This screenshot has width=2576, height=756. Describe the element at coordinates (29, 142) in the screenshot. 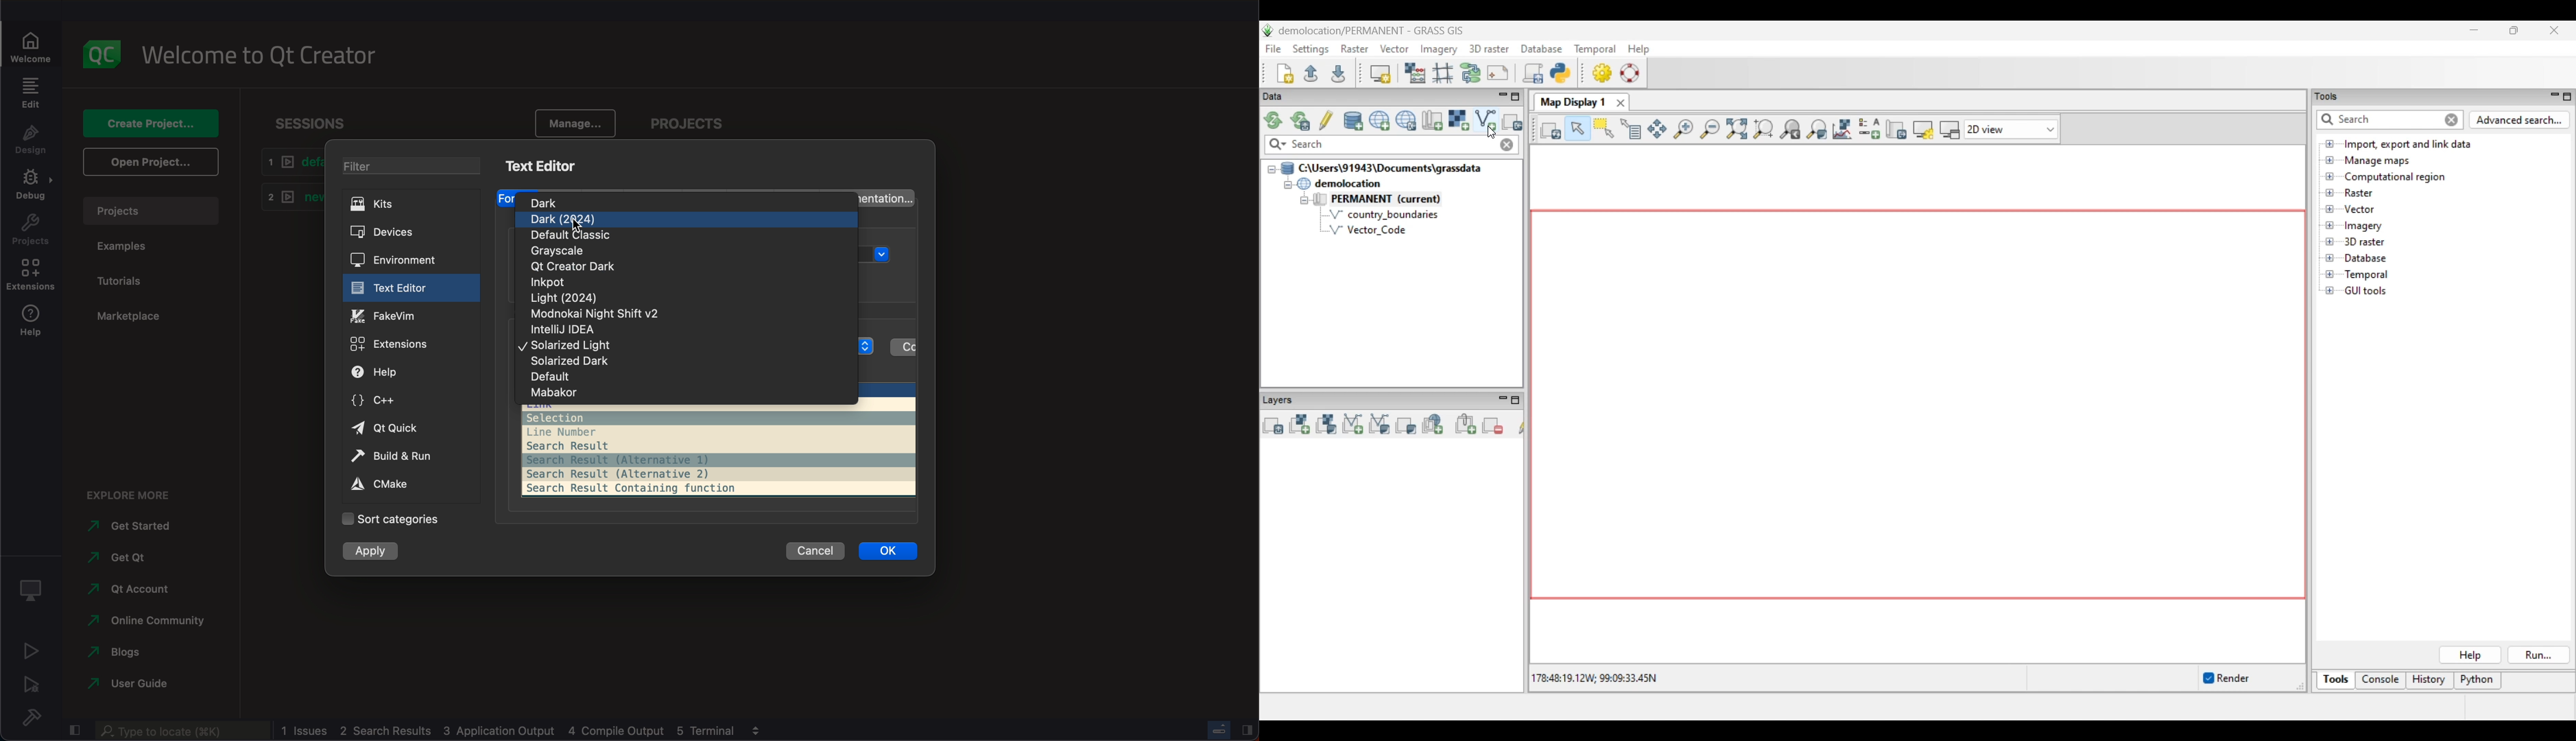

I see `design` at that location.